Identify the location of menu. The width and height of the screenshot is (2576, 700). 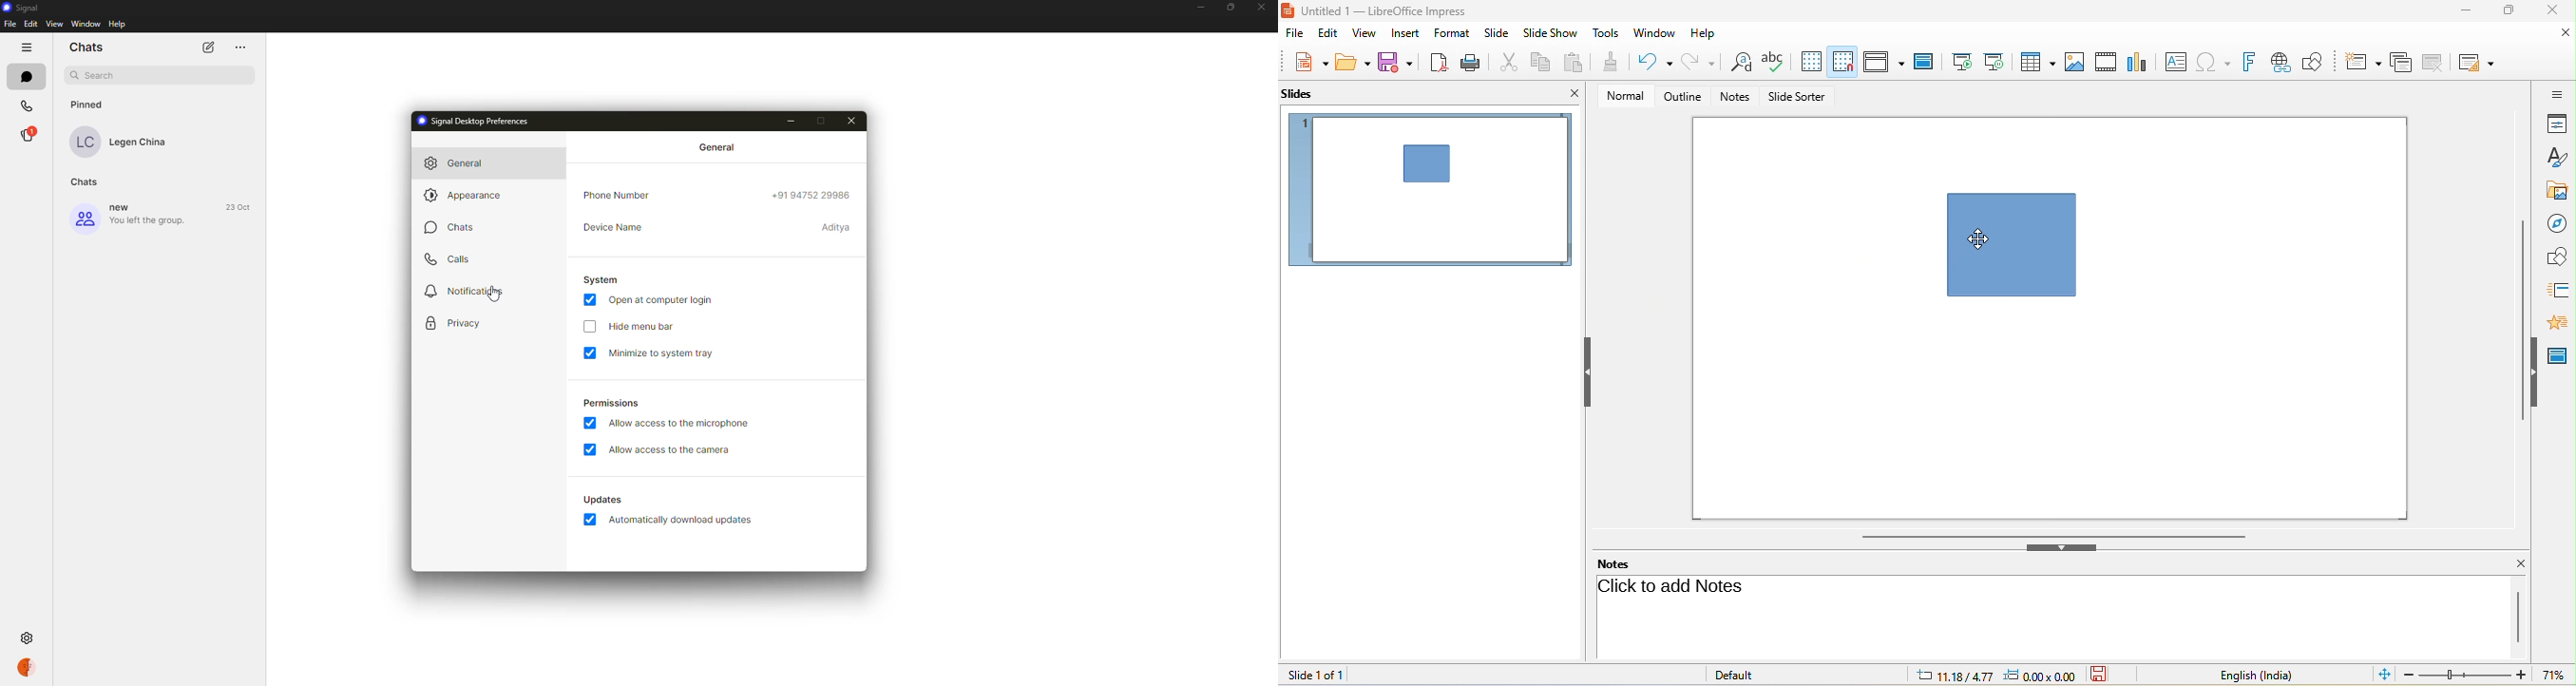
(240, 47).